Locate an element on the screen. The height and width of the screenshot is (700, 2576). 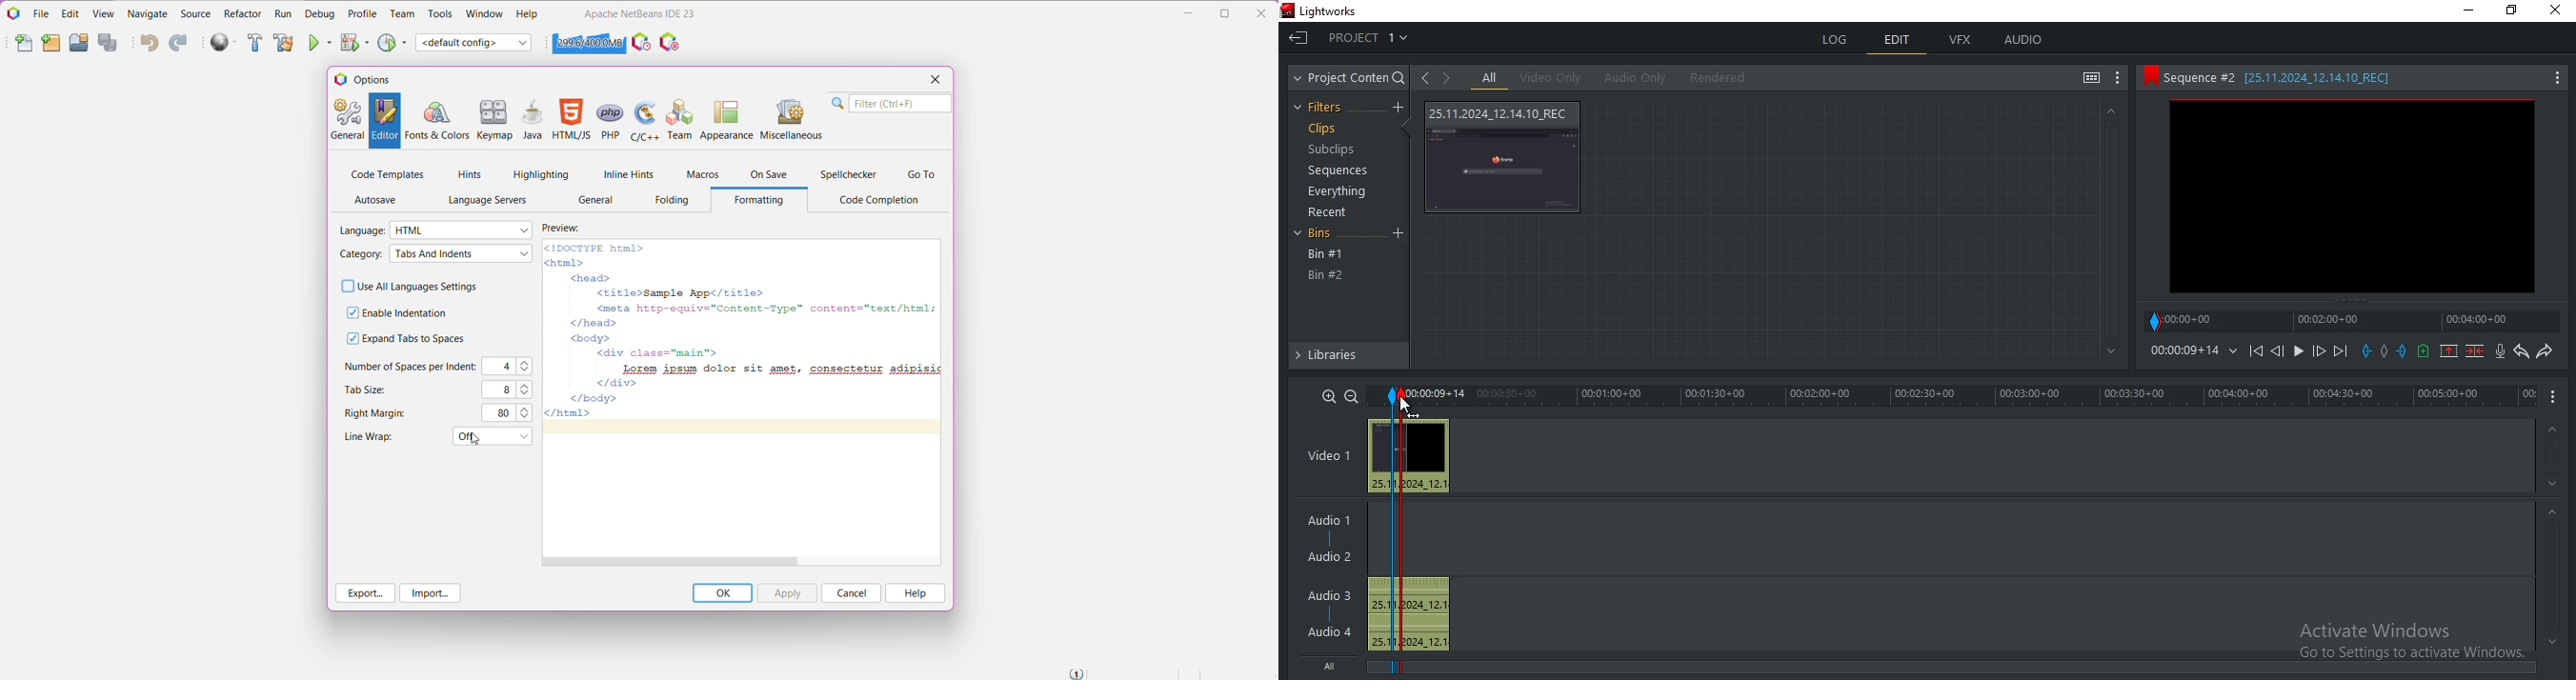
Right Margins is located at coordinates (379, 414).